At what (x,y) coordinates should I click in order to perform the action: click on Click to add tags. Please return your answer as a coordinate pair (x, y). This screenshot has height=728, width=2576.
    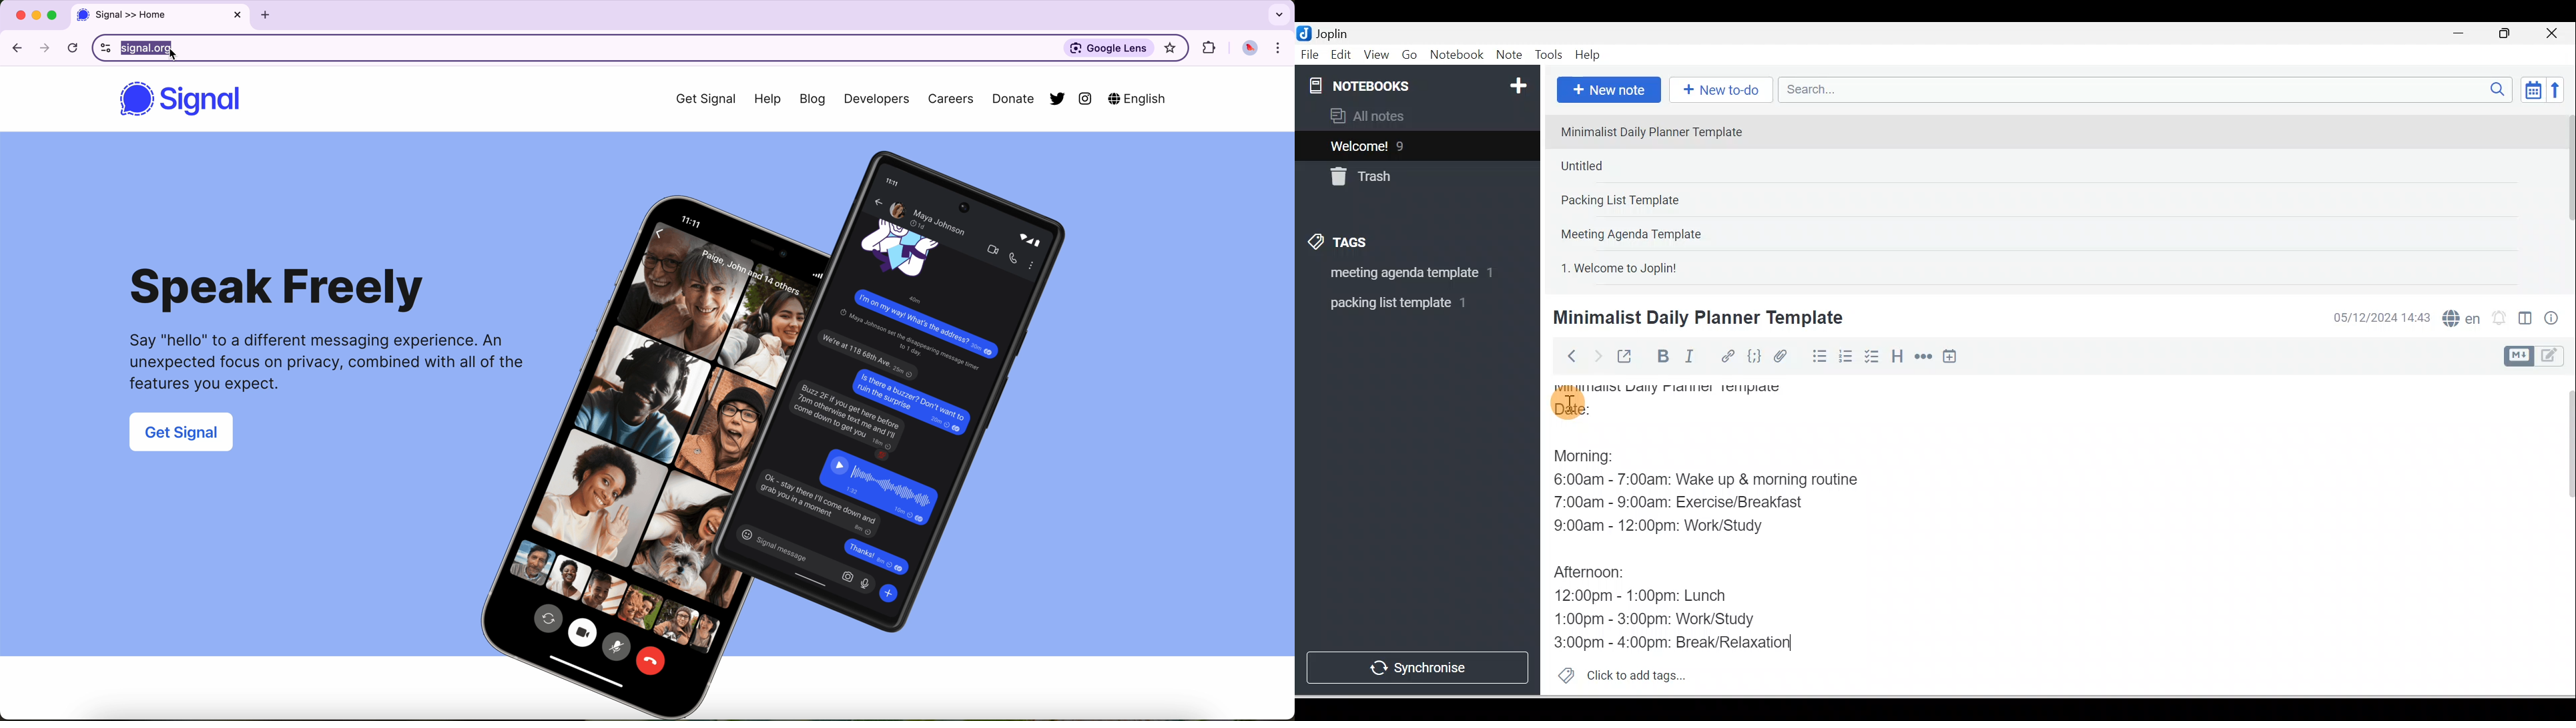
    Looking at the image, I should click on (1616, 674).